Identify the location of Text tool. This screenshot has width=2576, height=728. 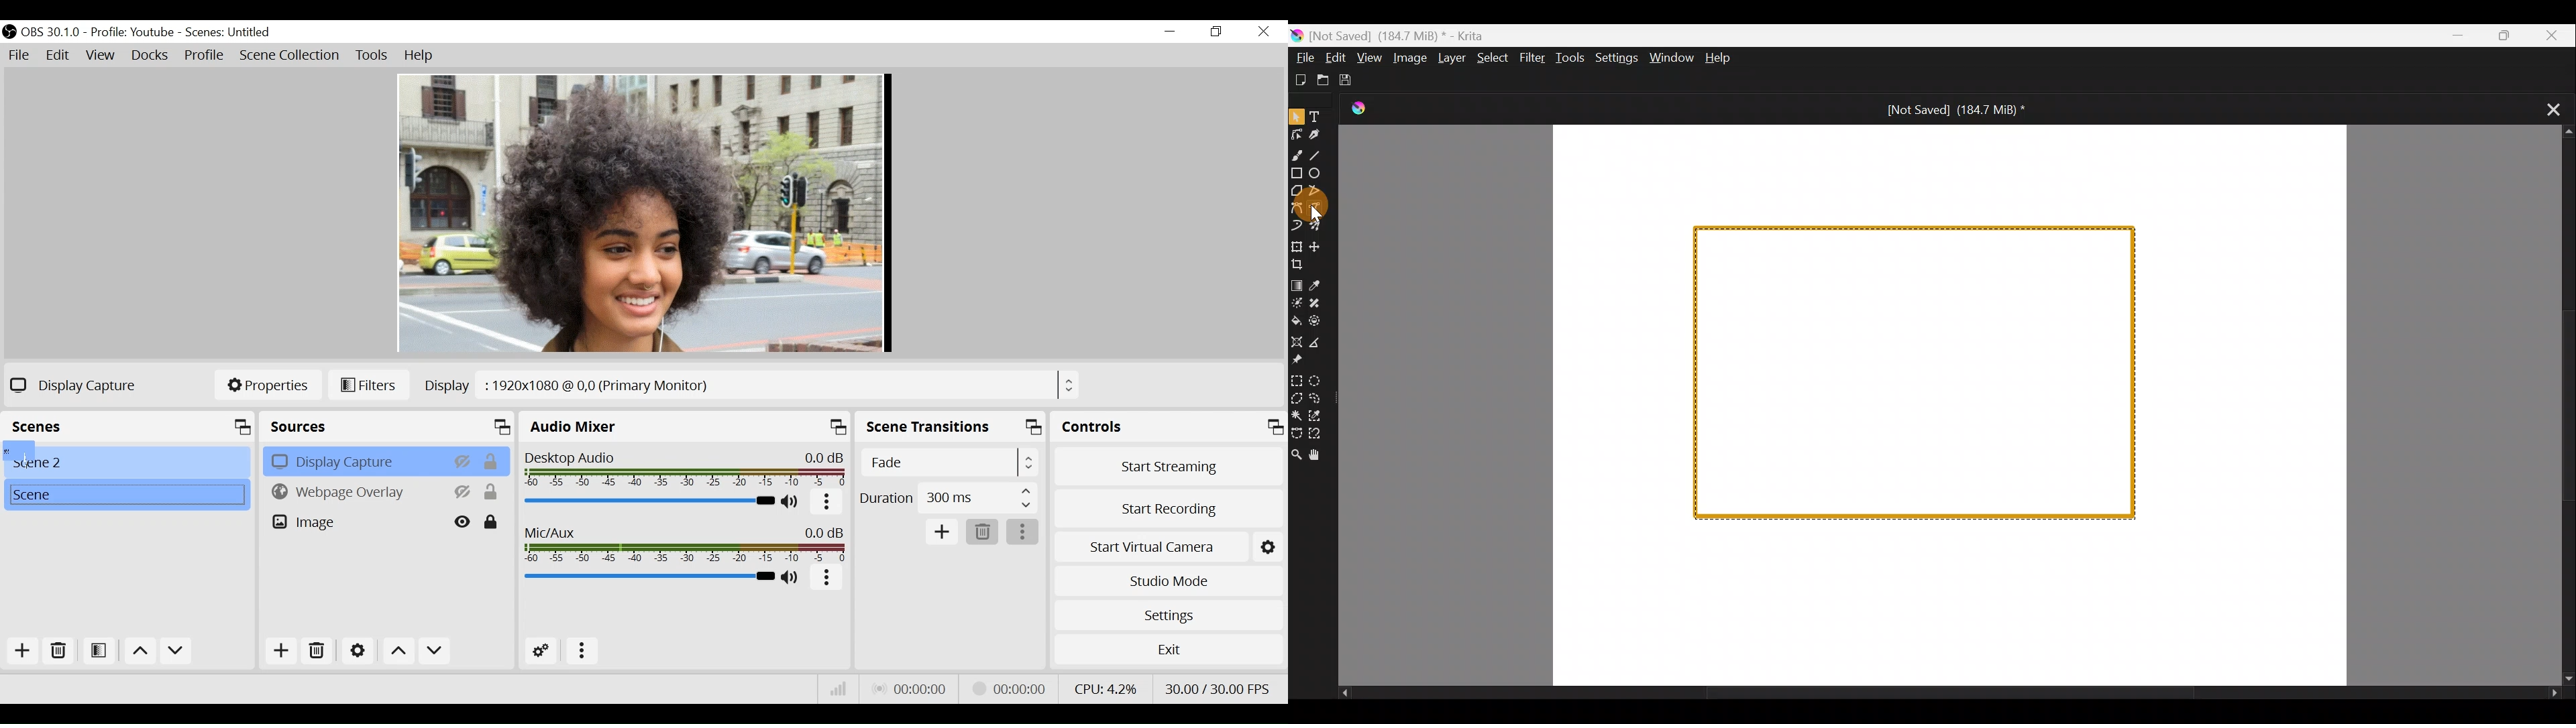
(1320, 115).